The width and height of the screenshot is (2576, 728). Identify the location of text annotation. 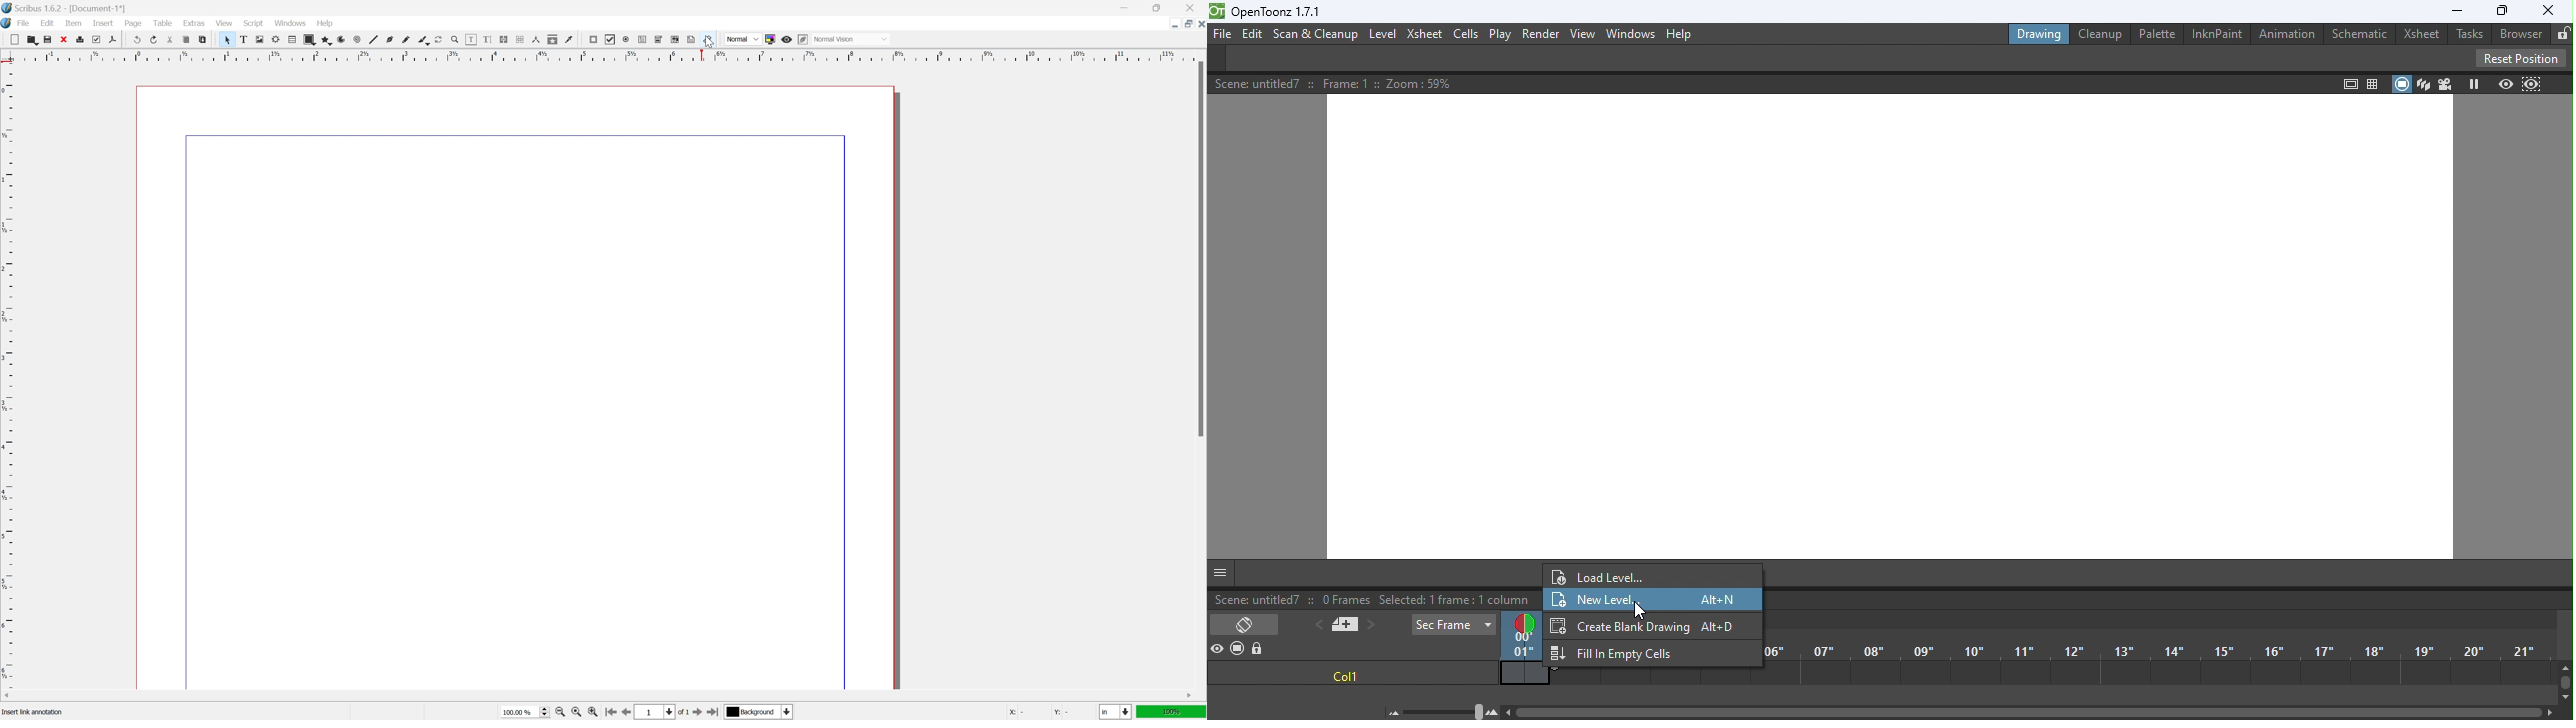
(692, 39).